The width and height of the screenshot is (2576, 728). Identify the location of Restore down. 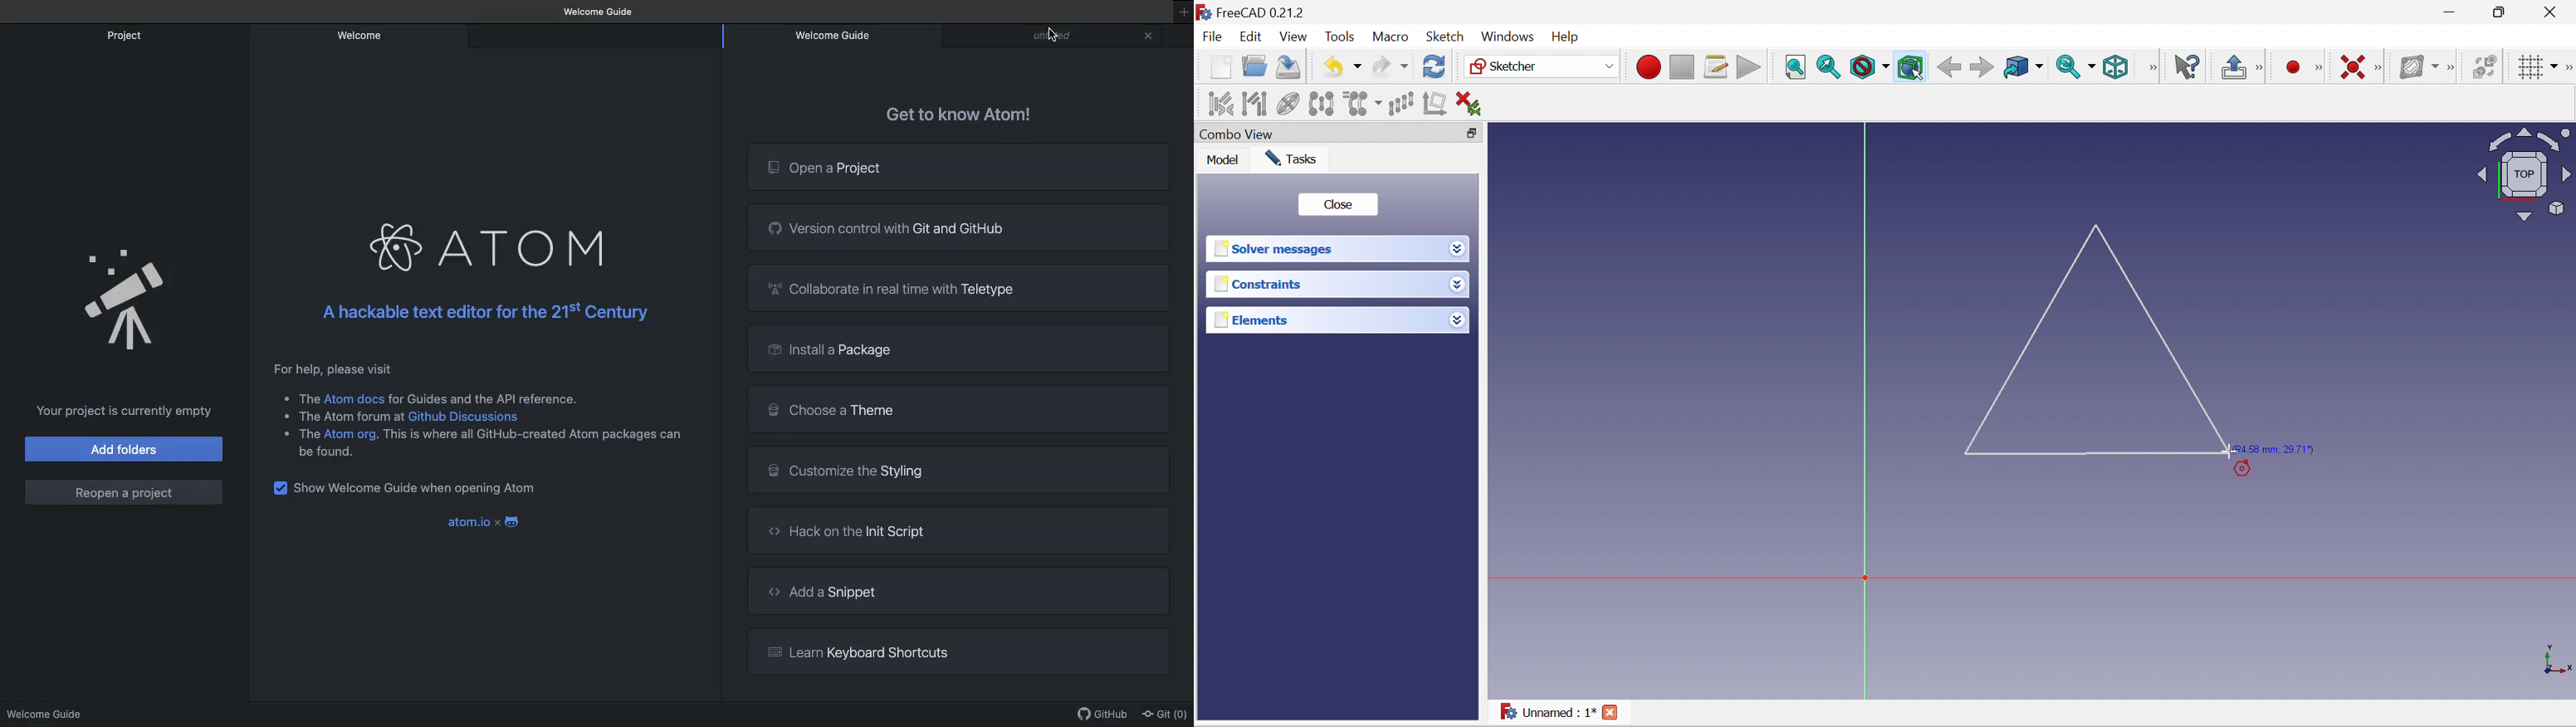
(1474, 135).